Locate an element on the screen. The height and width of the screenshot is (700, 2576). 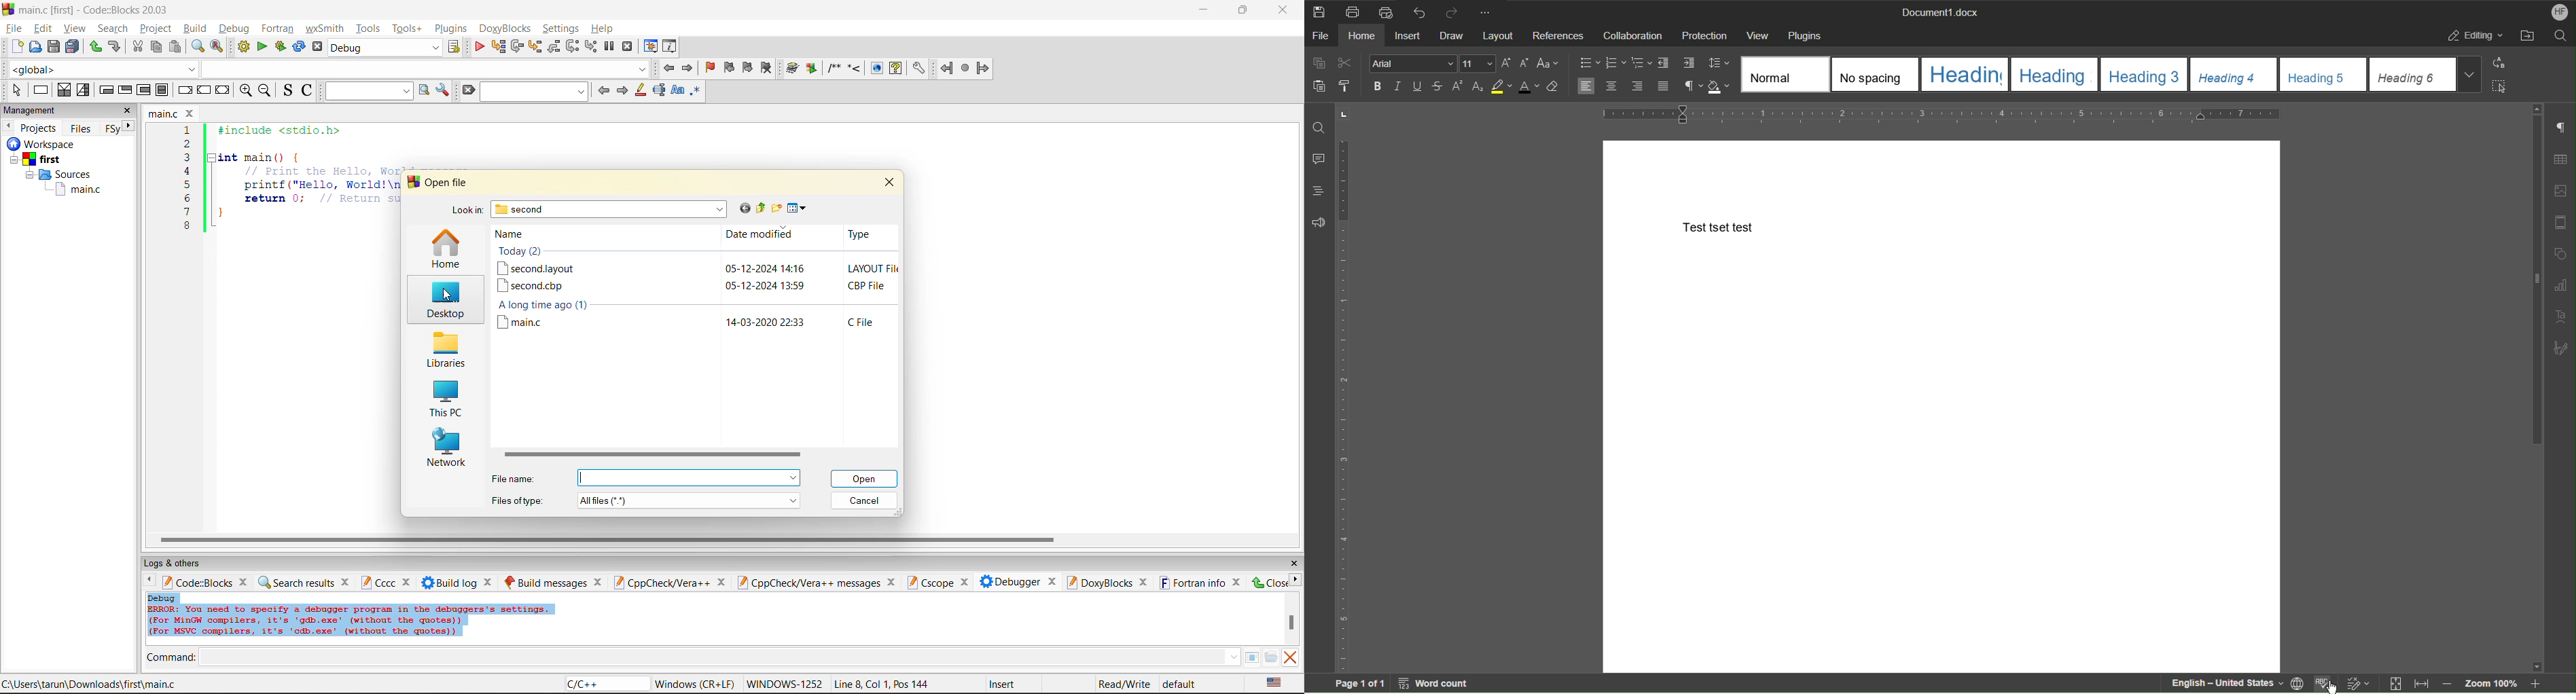
block instruction is located at coordinates (162, 90).